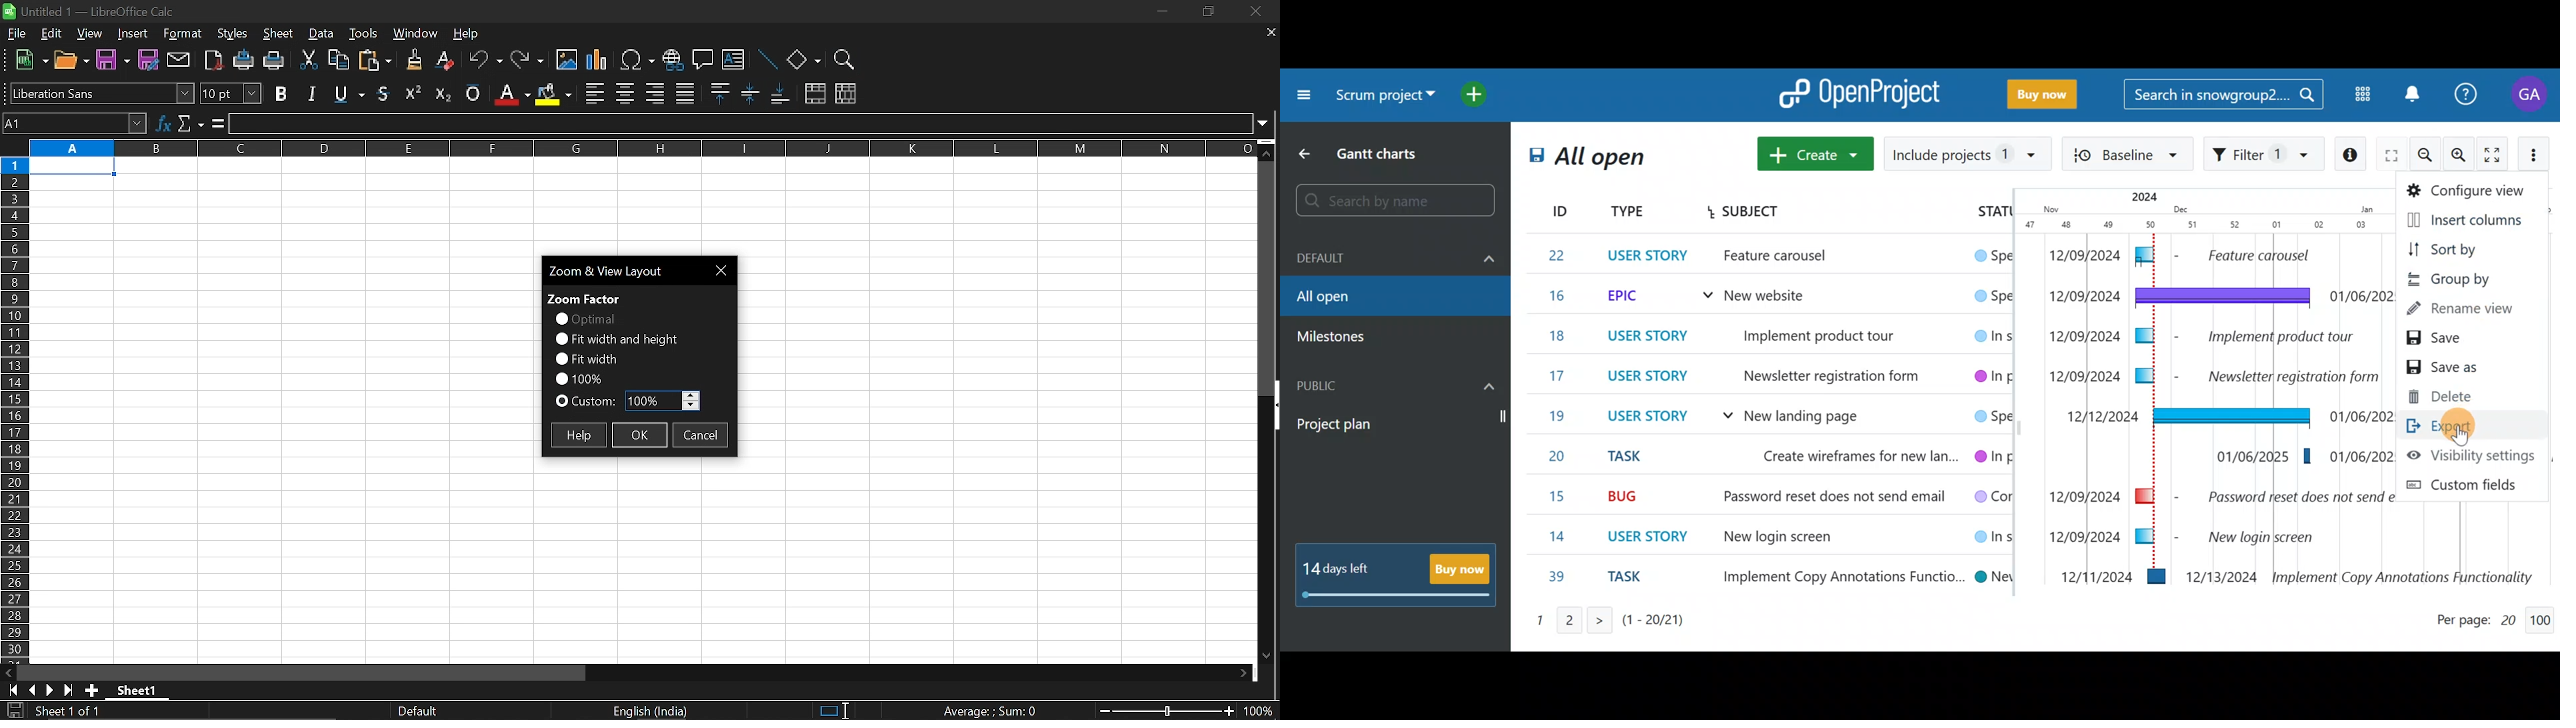 This screenshot has width=2576, height=728. What do you see at coordinates (2453, 280) in the screenshot?
I see `Group by` at bounding box center [2453, 280].